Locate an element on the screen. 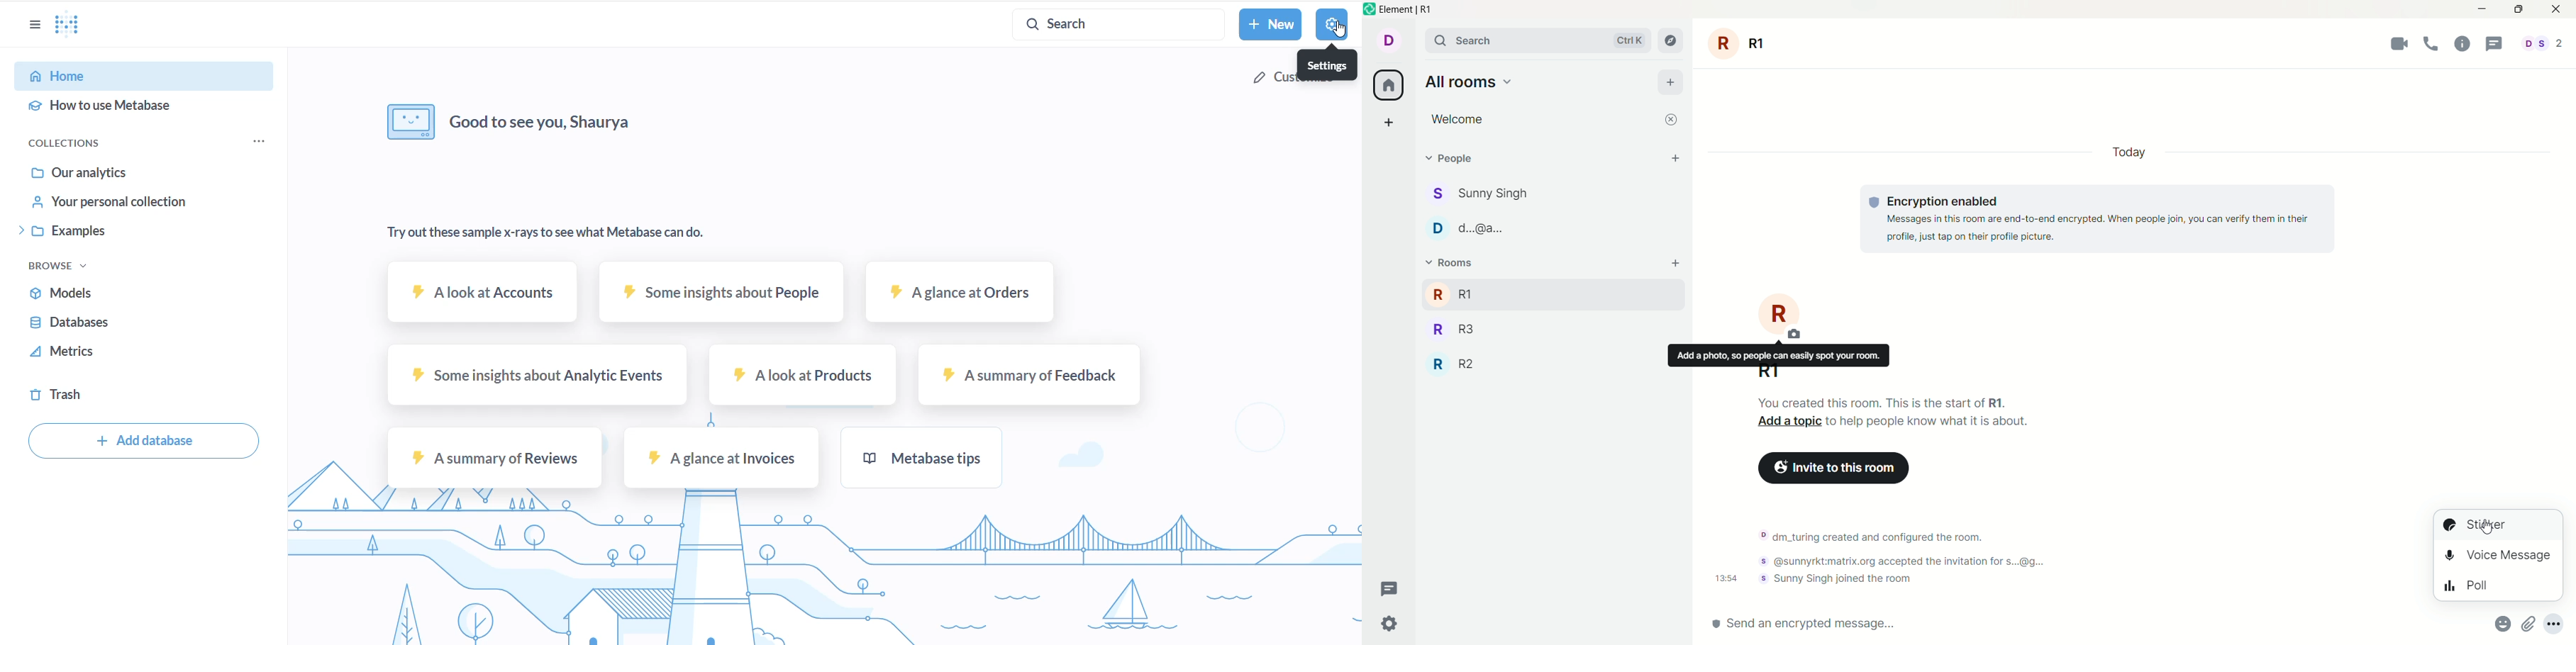 This screenshot has width=2576, height=672. Sunny Singh chat is located at coordinates (1478, 194).